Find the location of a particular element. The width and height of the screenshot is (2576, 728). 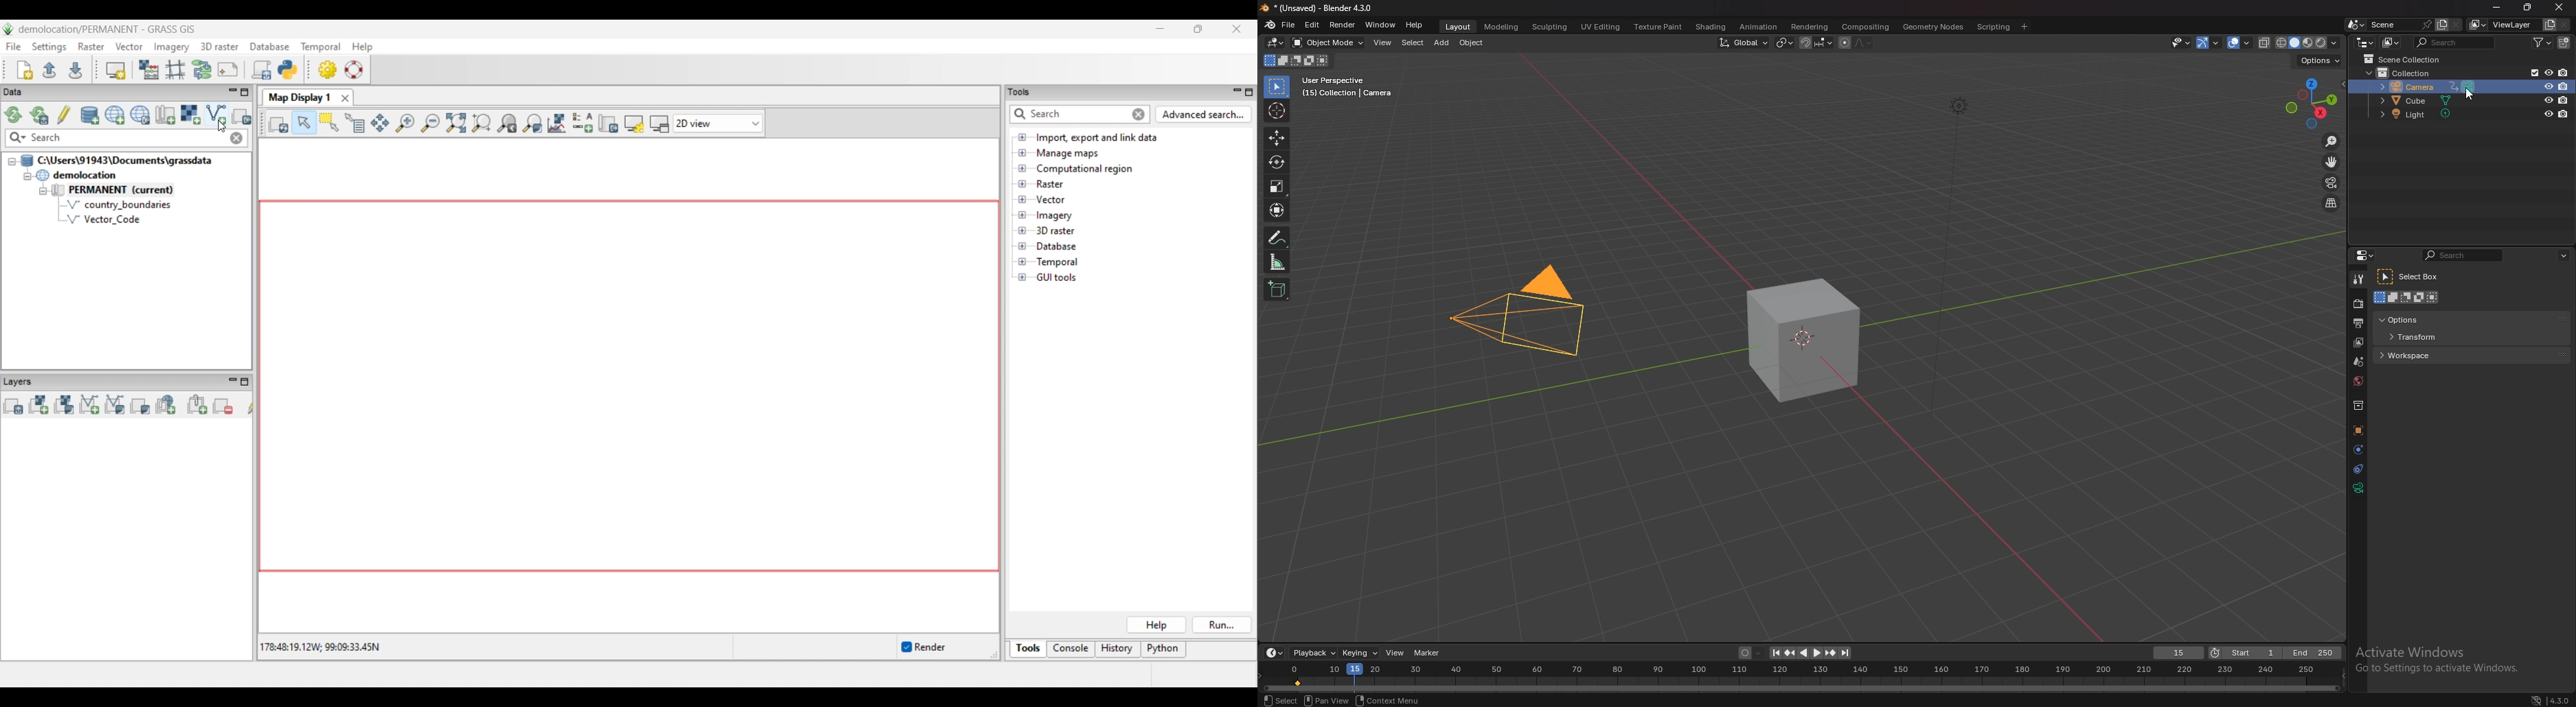

filter is located at coordinates (2543, 43).